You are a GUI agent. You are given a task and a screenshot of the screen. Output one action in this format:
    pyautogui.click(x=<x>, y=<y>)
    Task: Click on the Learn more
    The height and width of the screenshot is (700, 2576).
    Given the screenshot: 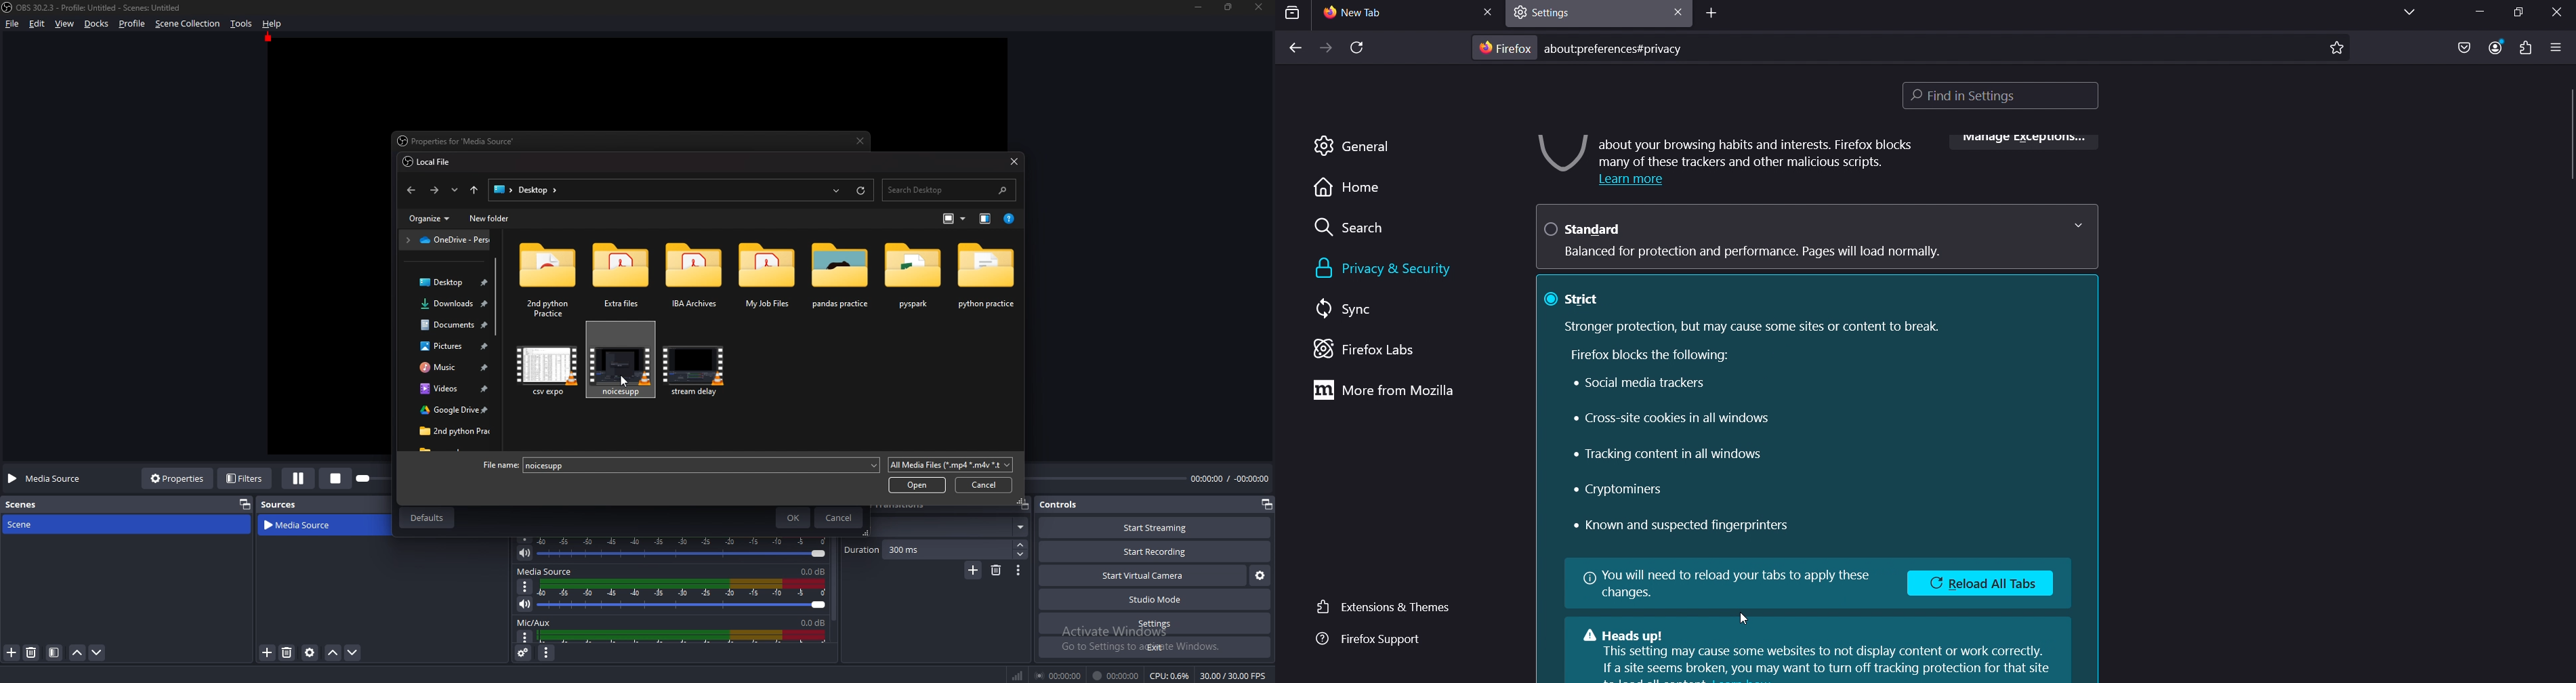 What is the action you would take?
    pyautogui.click(x=1638, y=181)
    